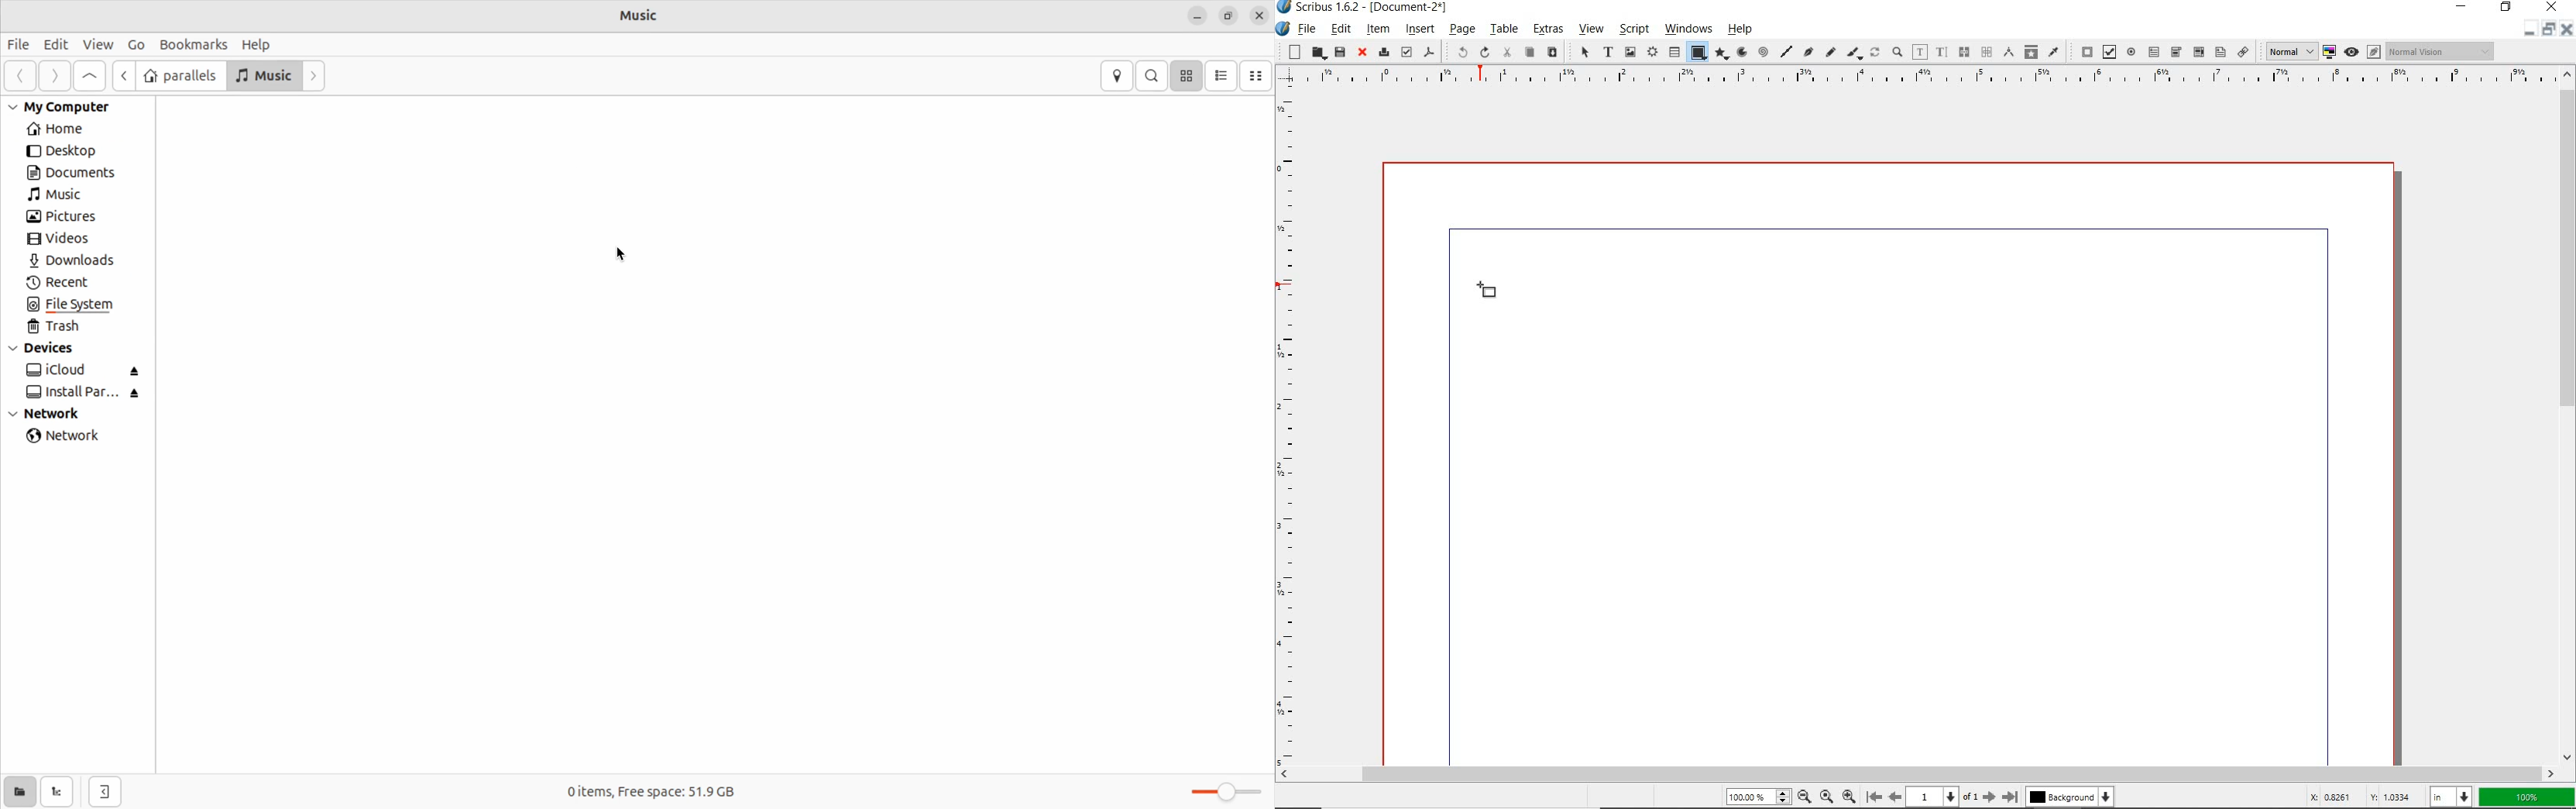 This screenshot has width=2576, height=812. What do you see at coordinates (121, 75) in the screenshot?
I see `Backward` at bounding box center [121, 75].